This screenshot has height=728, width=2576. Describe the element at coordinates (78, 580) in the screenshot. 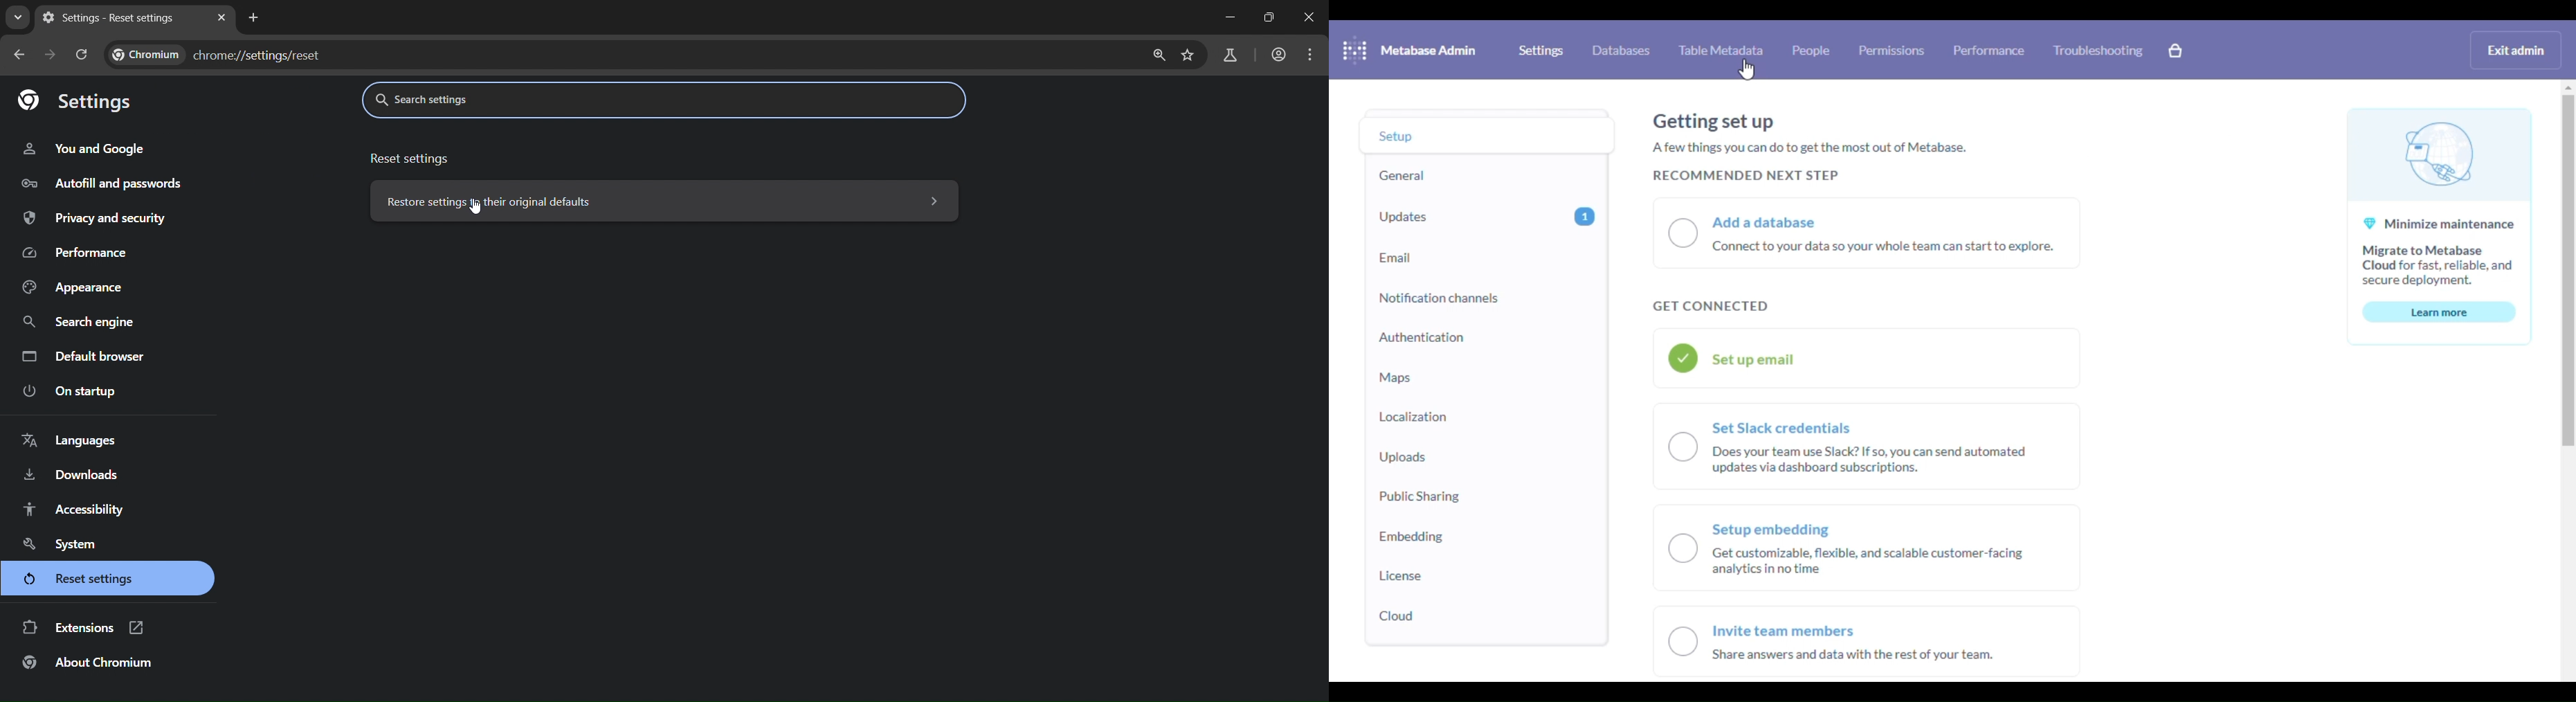

I see `reset settings` at that location.